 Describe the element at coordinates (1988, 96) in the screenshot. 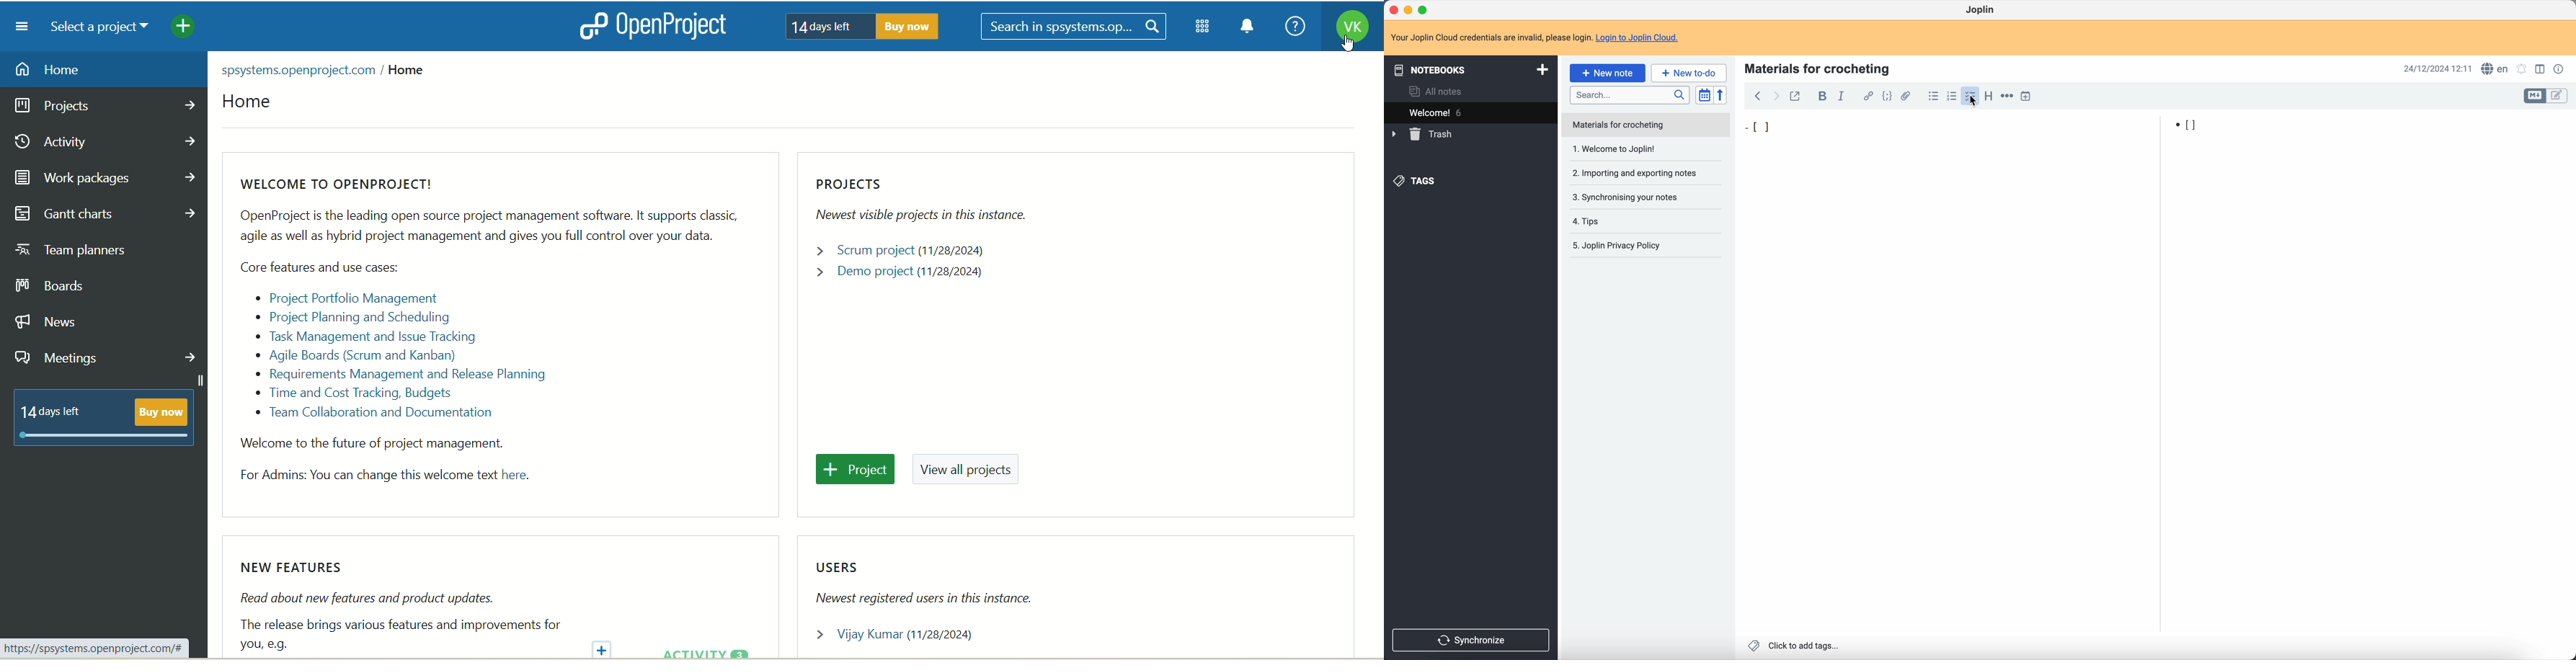

I see `heading` at that location.